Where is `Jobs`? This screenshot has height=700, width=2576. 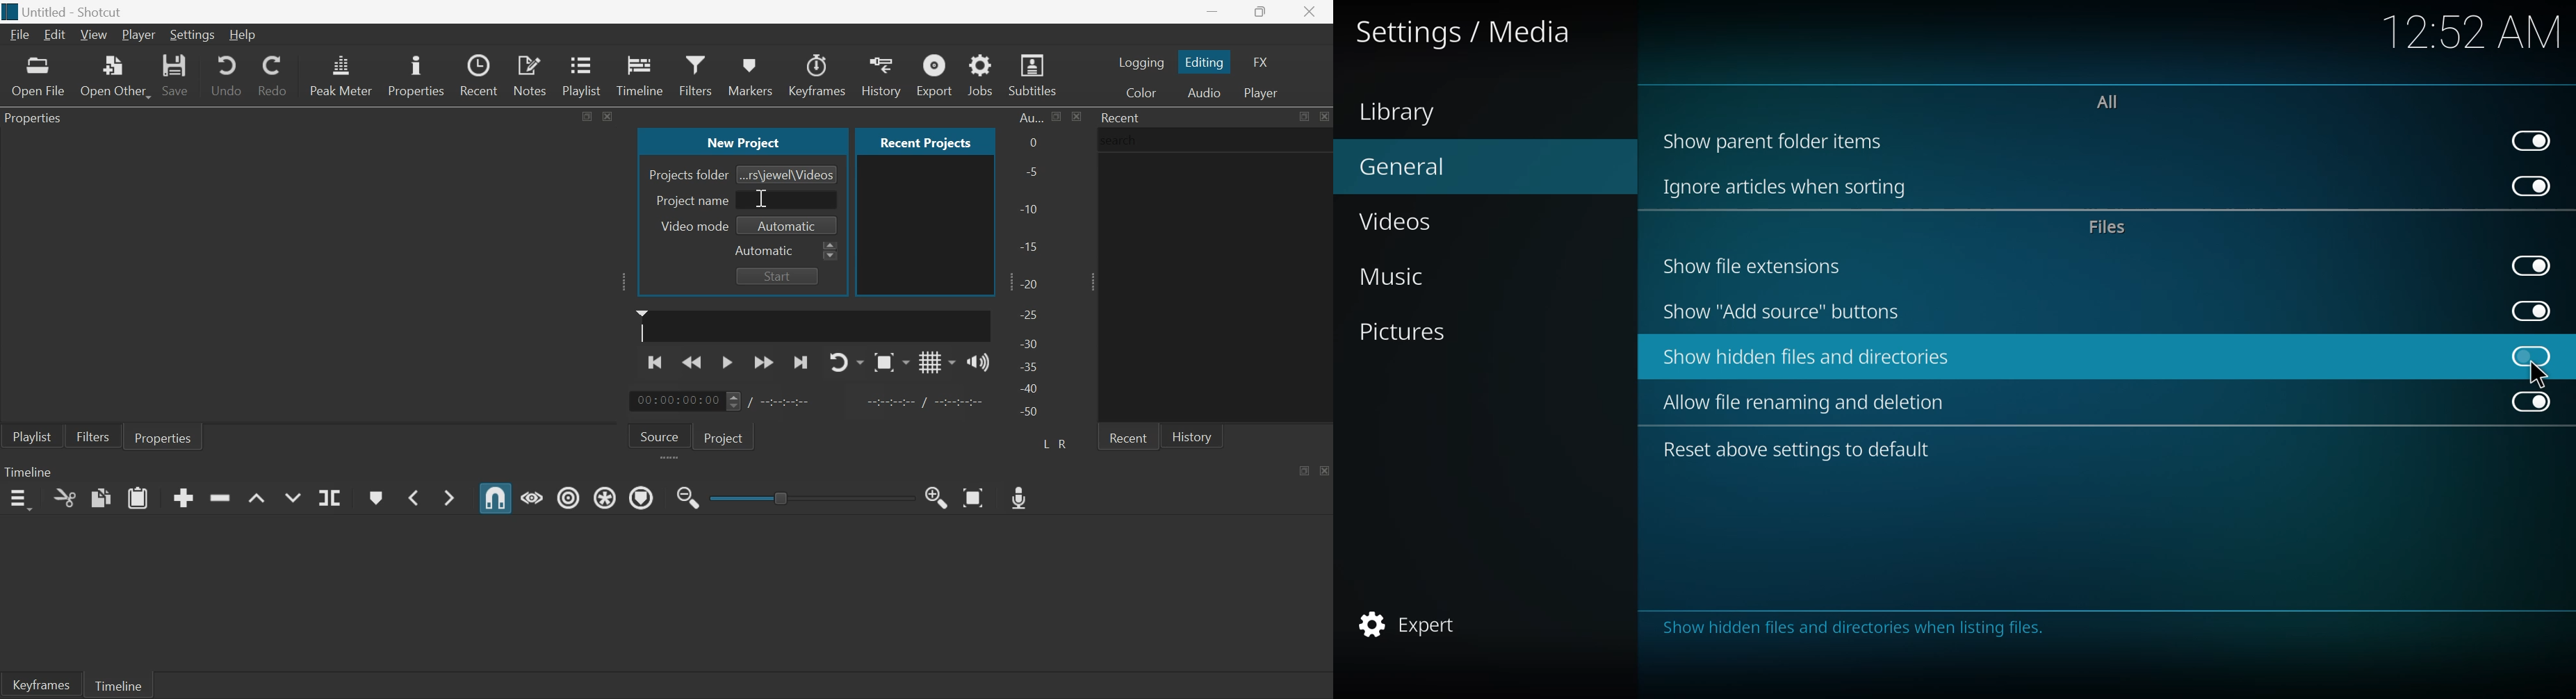
Jobs is located at coordinates (980, 74).